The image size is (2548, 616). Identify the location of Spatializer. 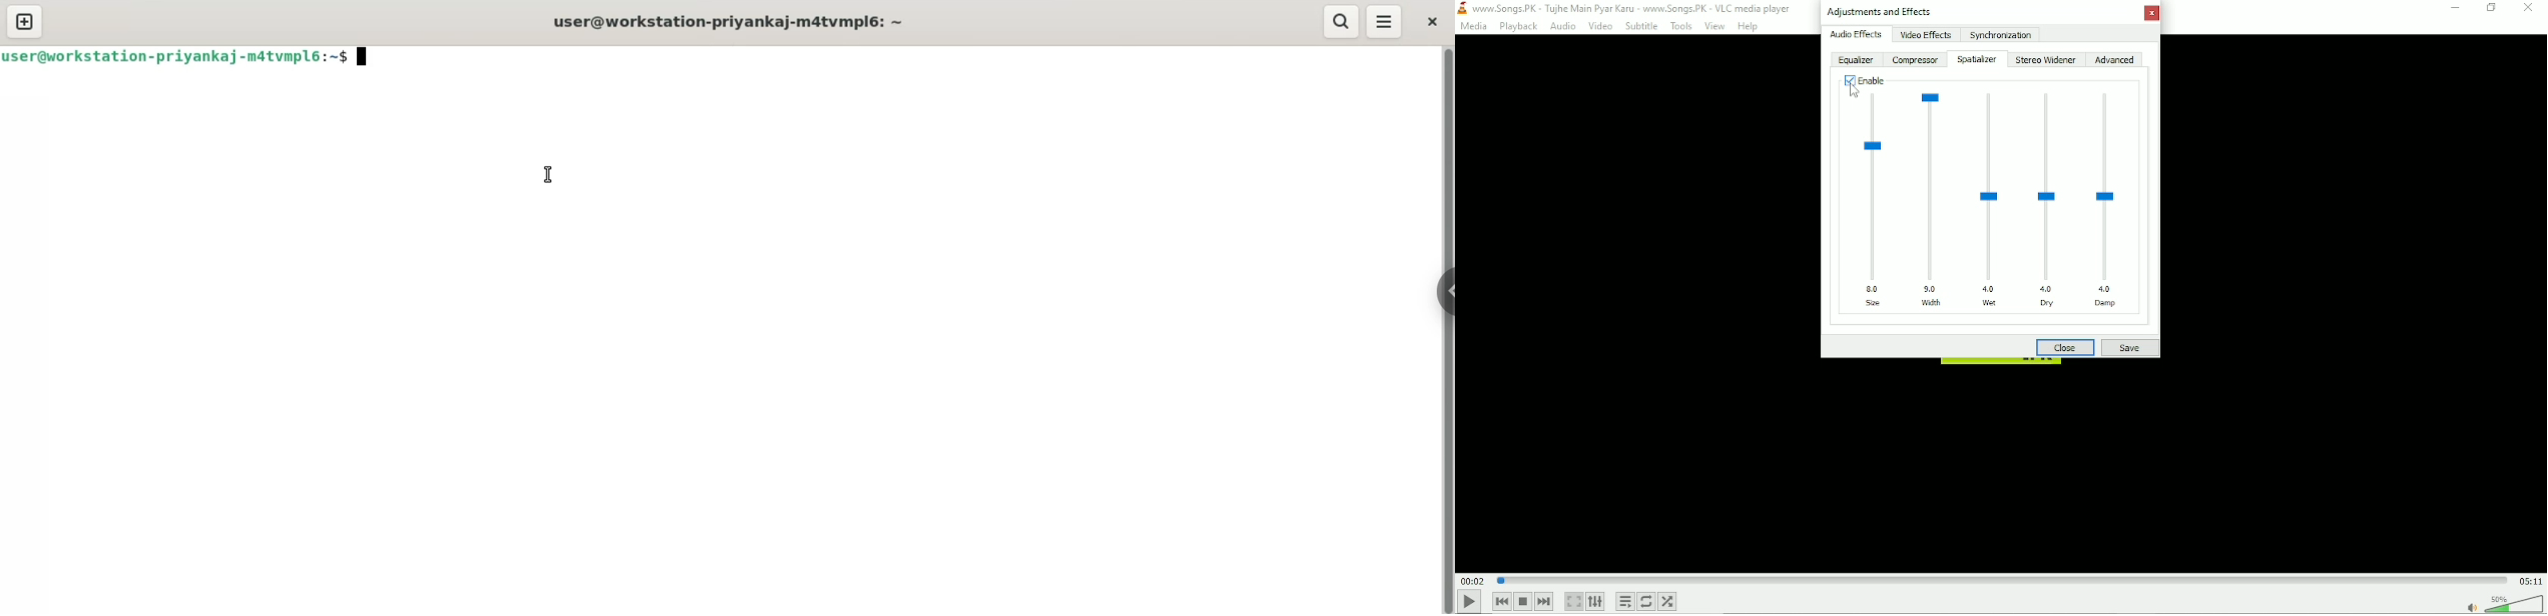
(1977, 59).